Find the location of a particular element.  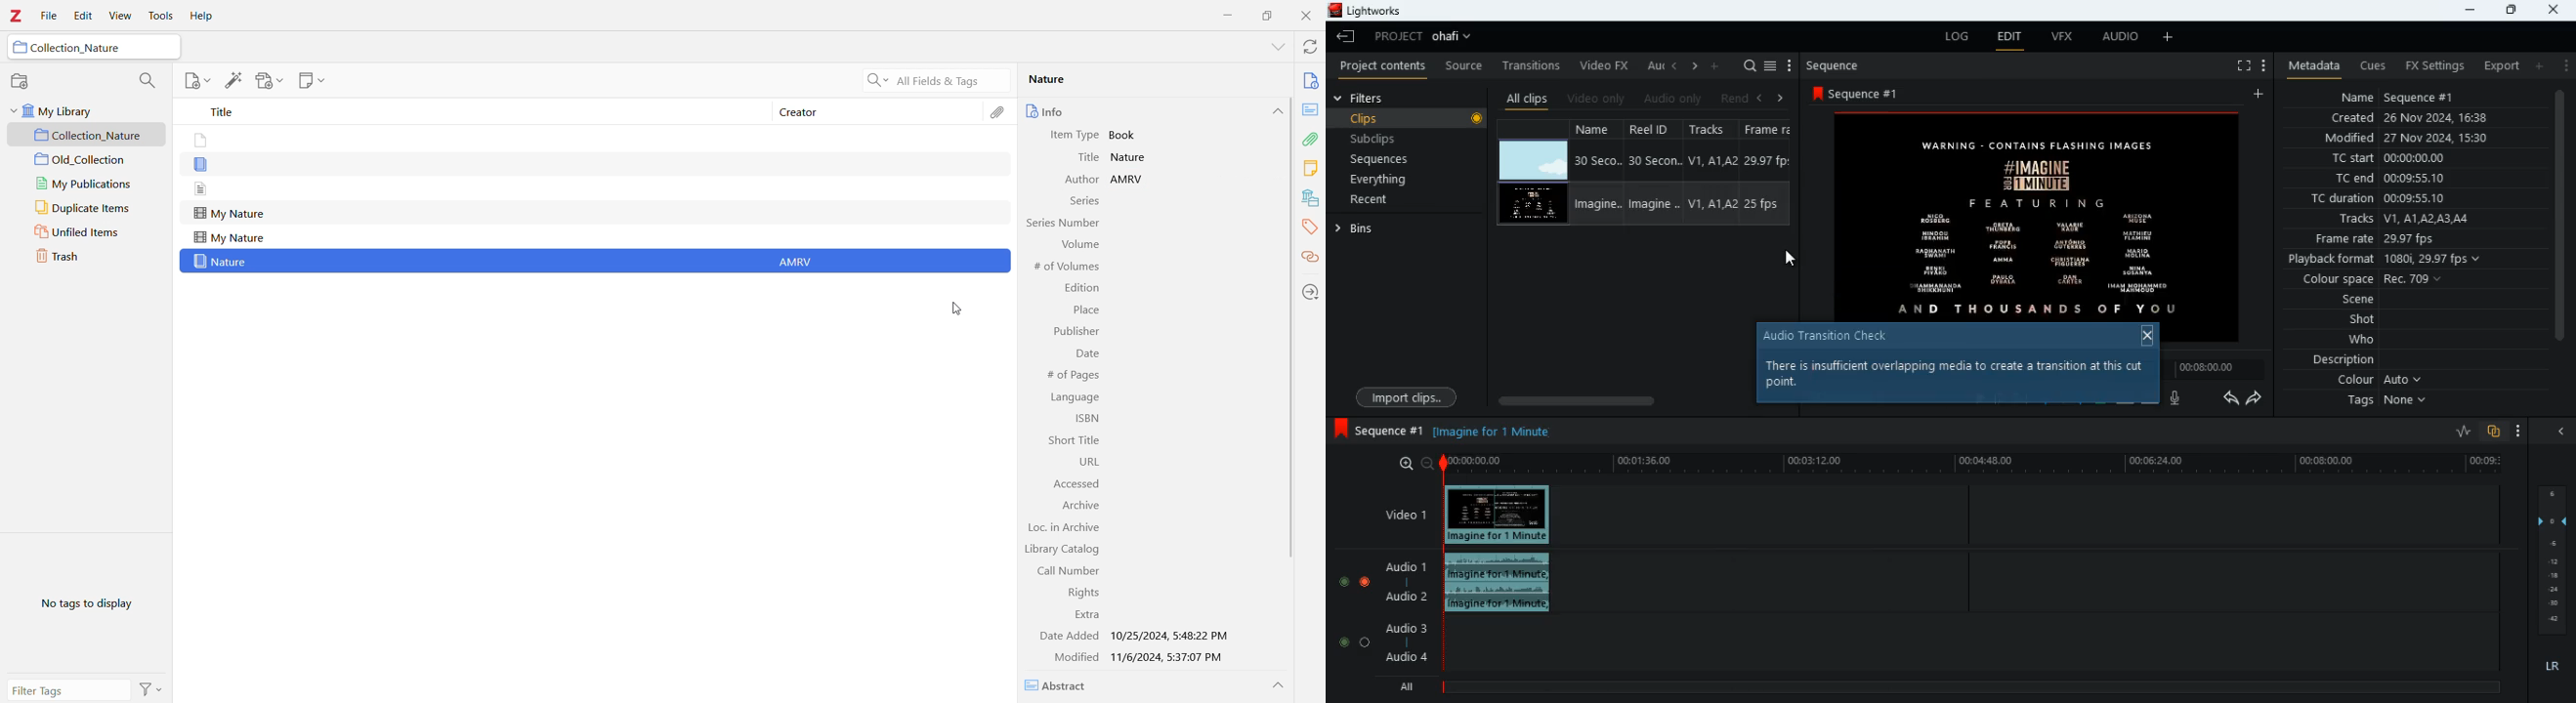

audio 4 is located at coordinates (1405, 660).